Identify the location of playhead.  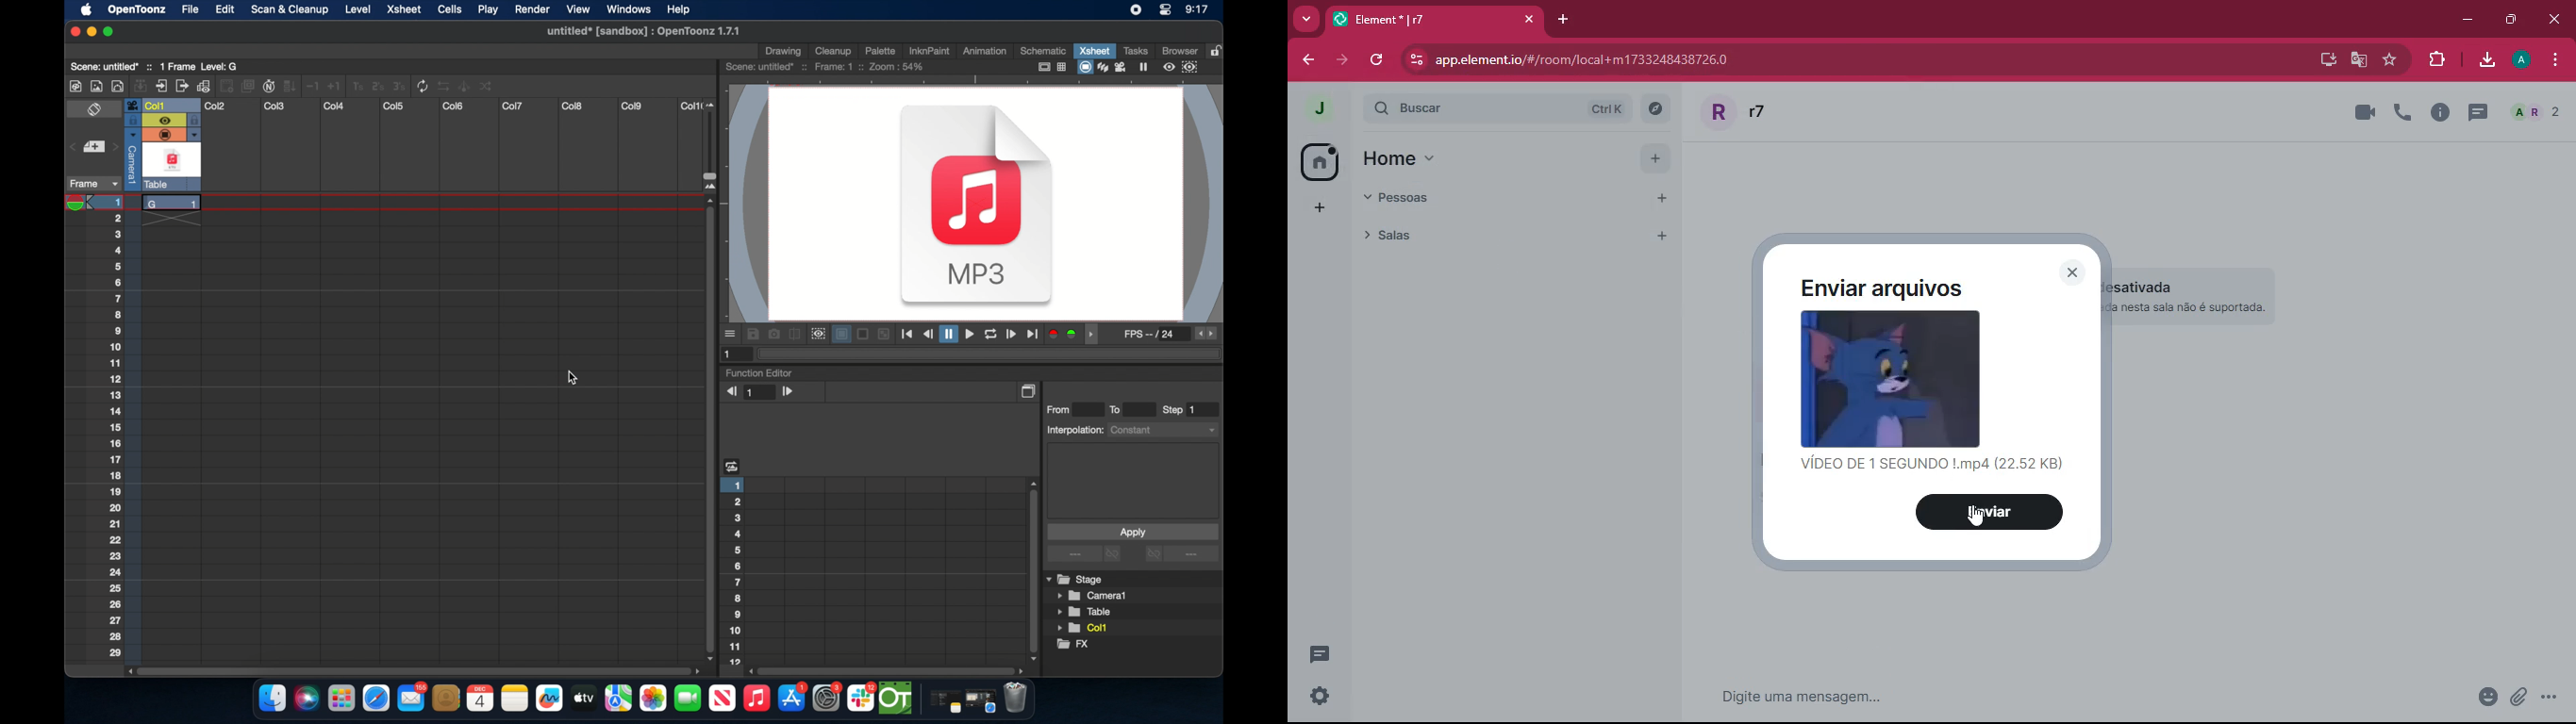
(80, 203).